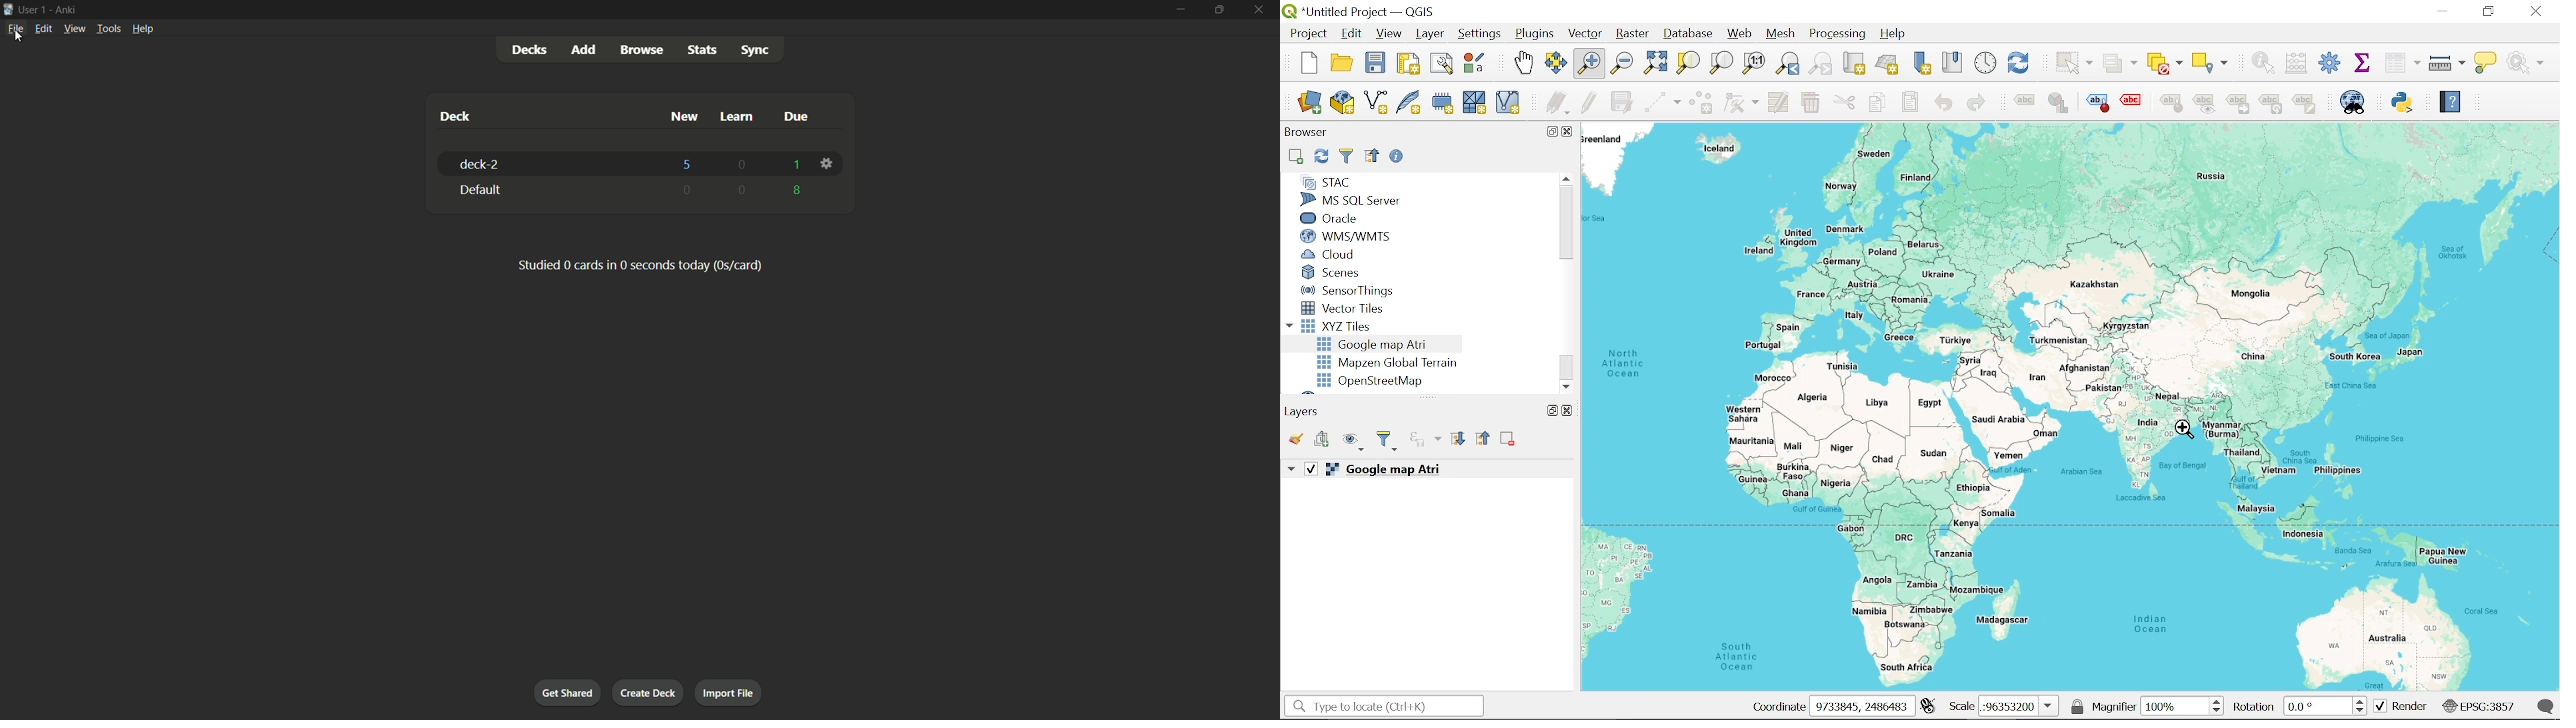 The height and width of the screenshot is (728, 2576). Describe the element at coordinates (2449, 105) in the screenshot. I see `Help` at that location.